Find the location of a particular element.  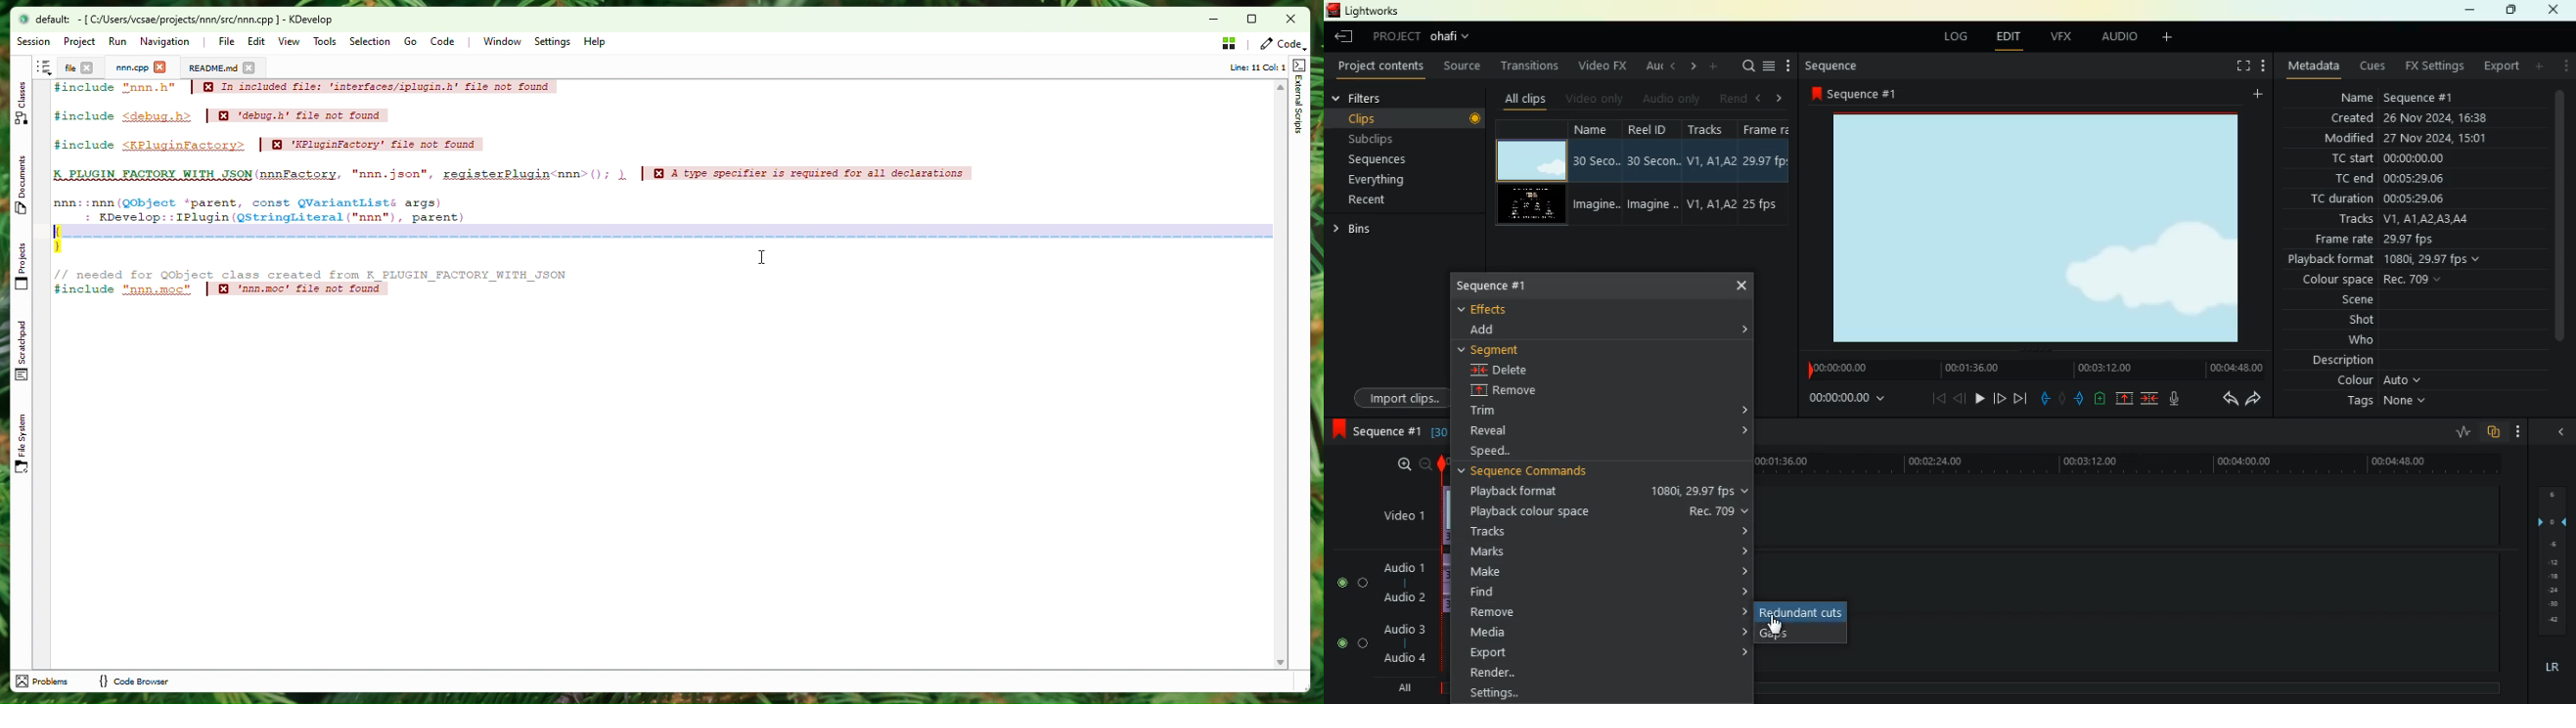

Accordion is located at coordinates (1747, 431).